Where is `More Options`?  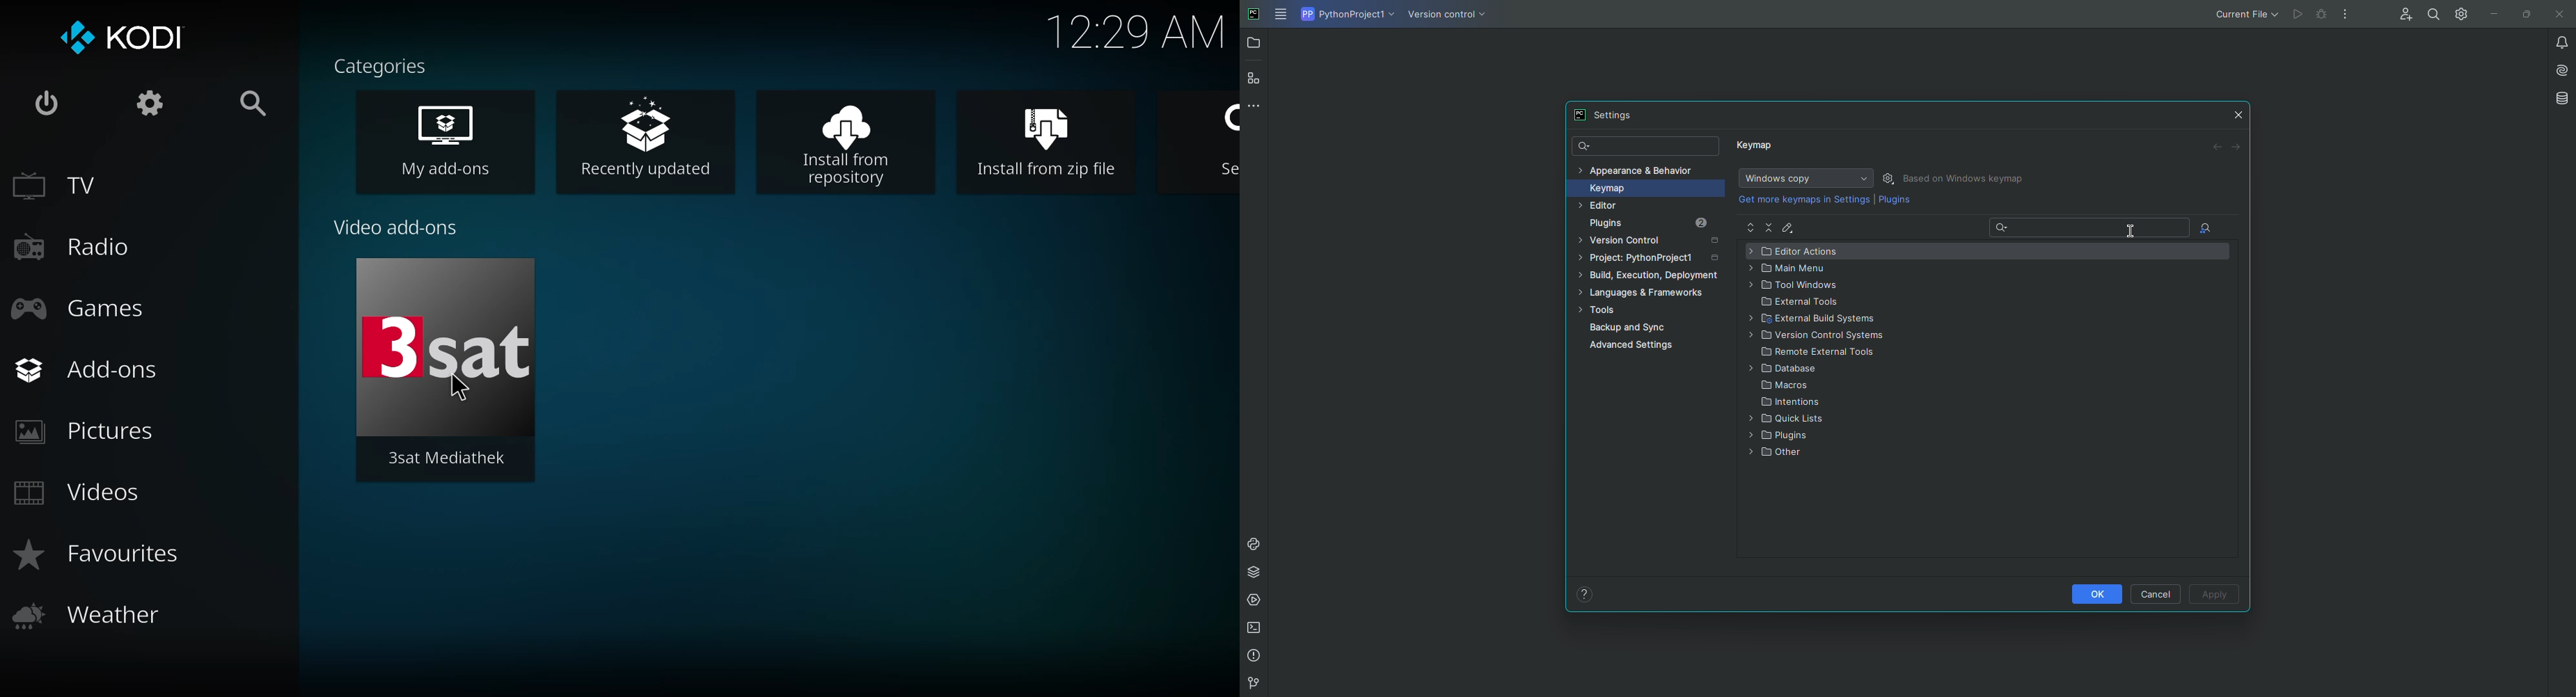 More Options is located at coordinates (2348, 17).